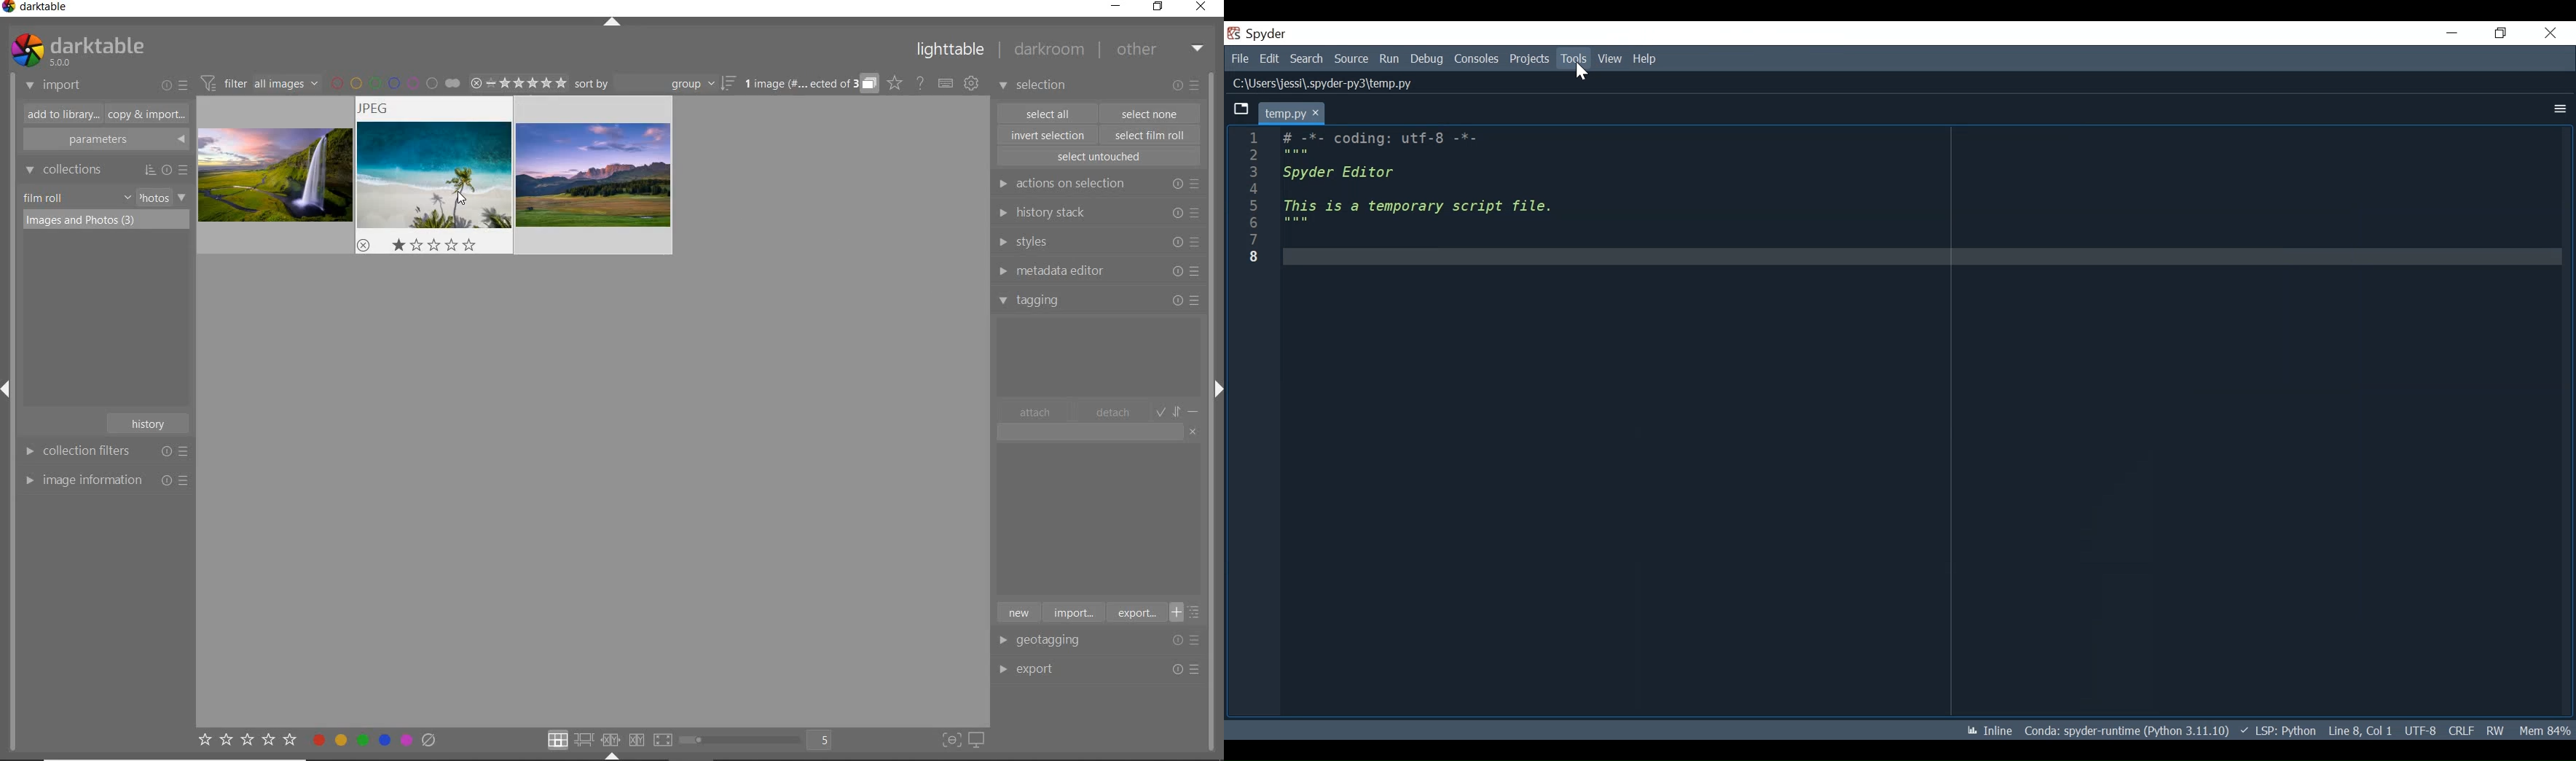 The width and height of the screenshot is (2576, 784). Describe the element at coordinates (1096, 184) in the screenshot. I see `actions on selection` at that location.